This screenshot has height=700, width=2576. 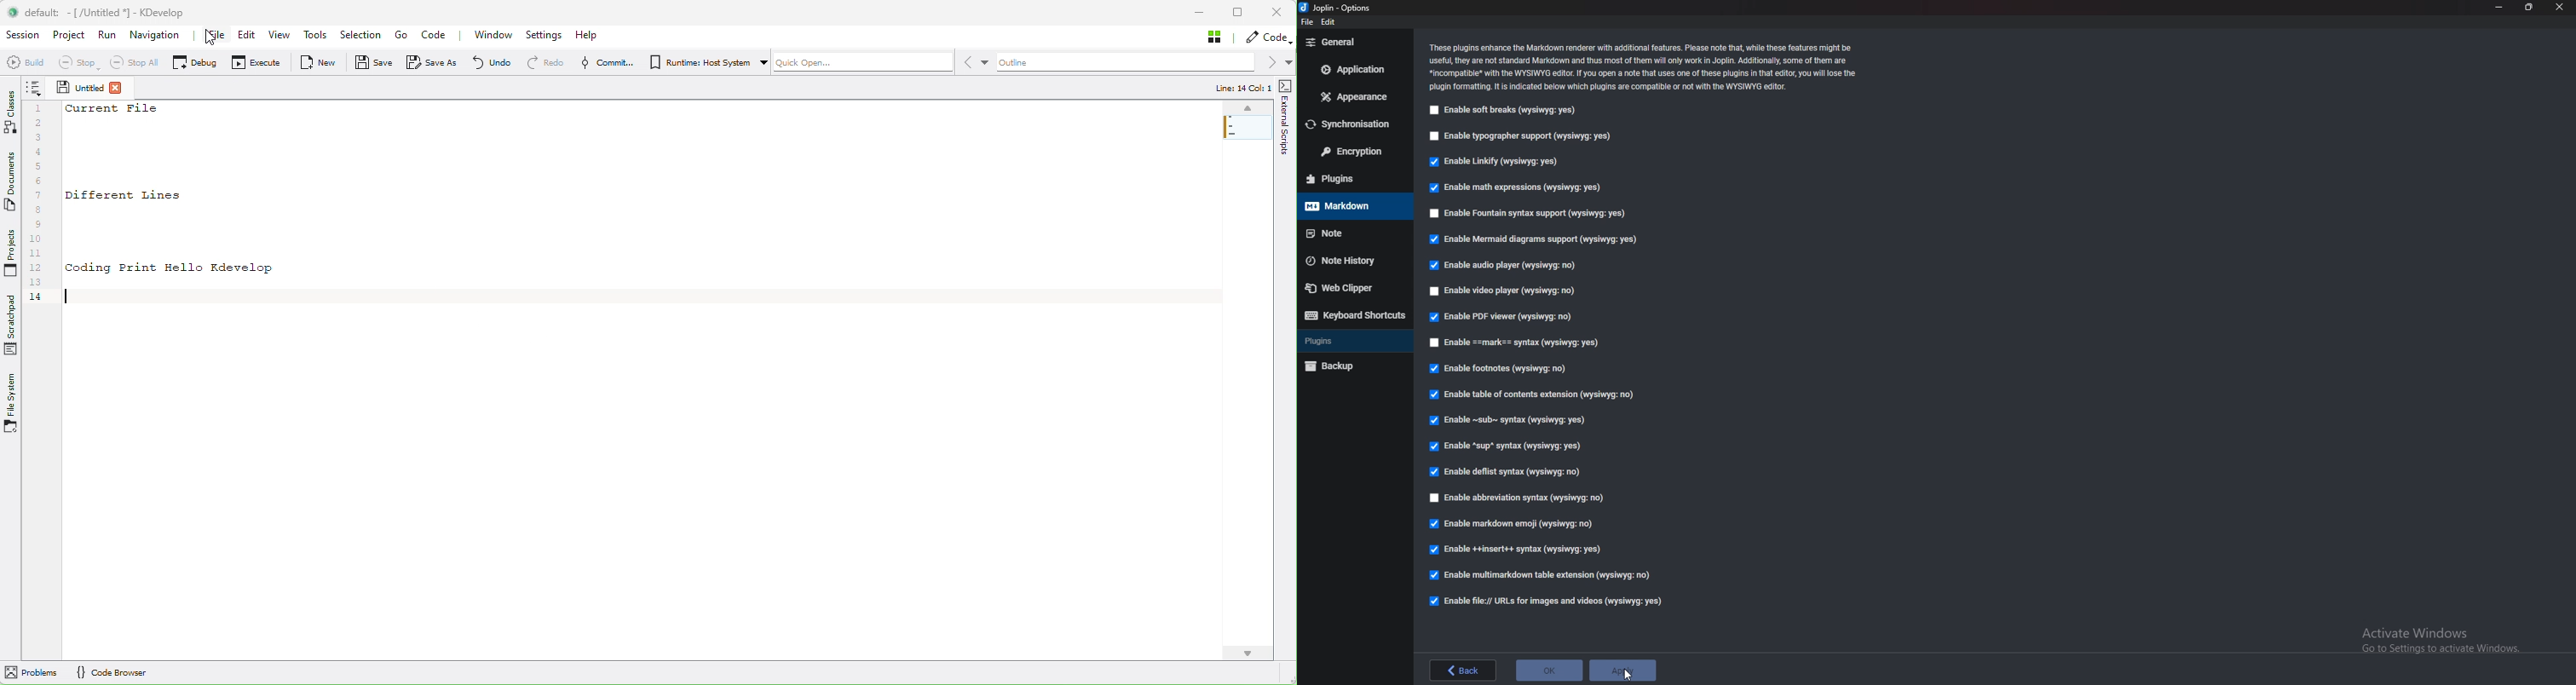 What do you see at coordinates (1628, 673) in the screenshot?
I see `cursor` at bounding box center [1628, 673].